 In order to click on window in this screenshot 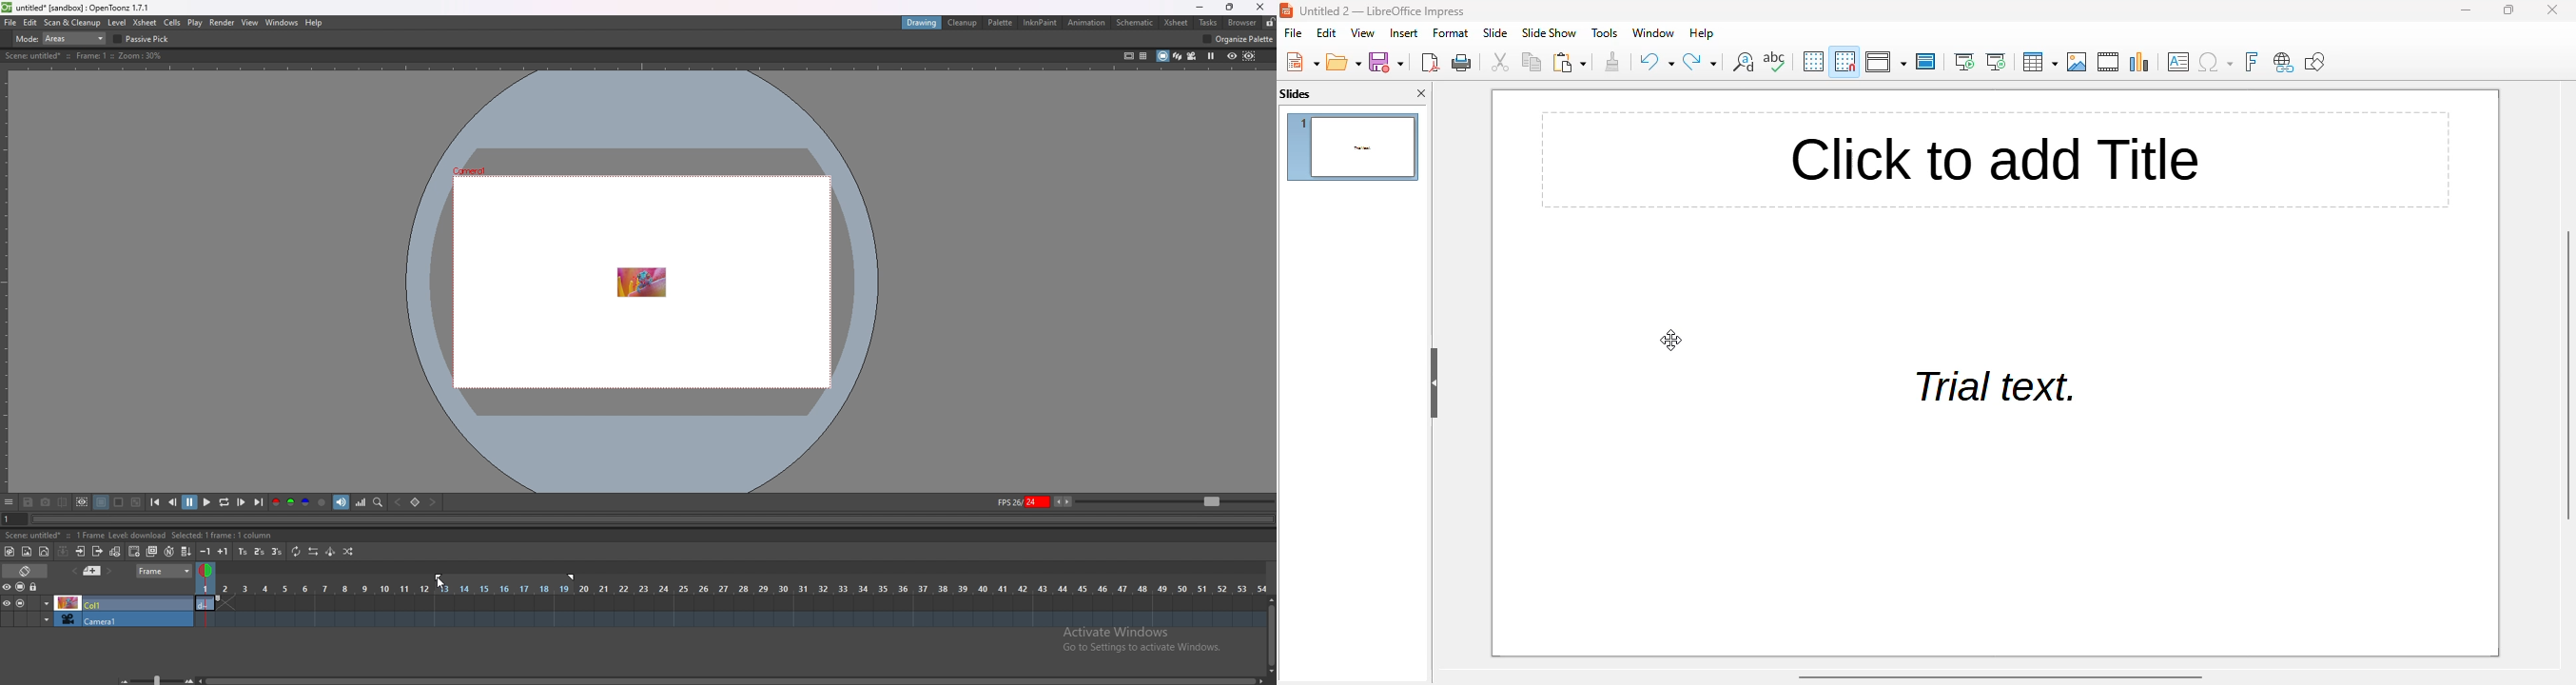, I will do `click(1652, 32)`.